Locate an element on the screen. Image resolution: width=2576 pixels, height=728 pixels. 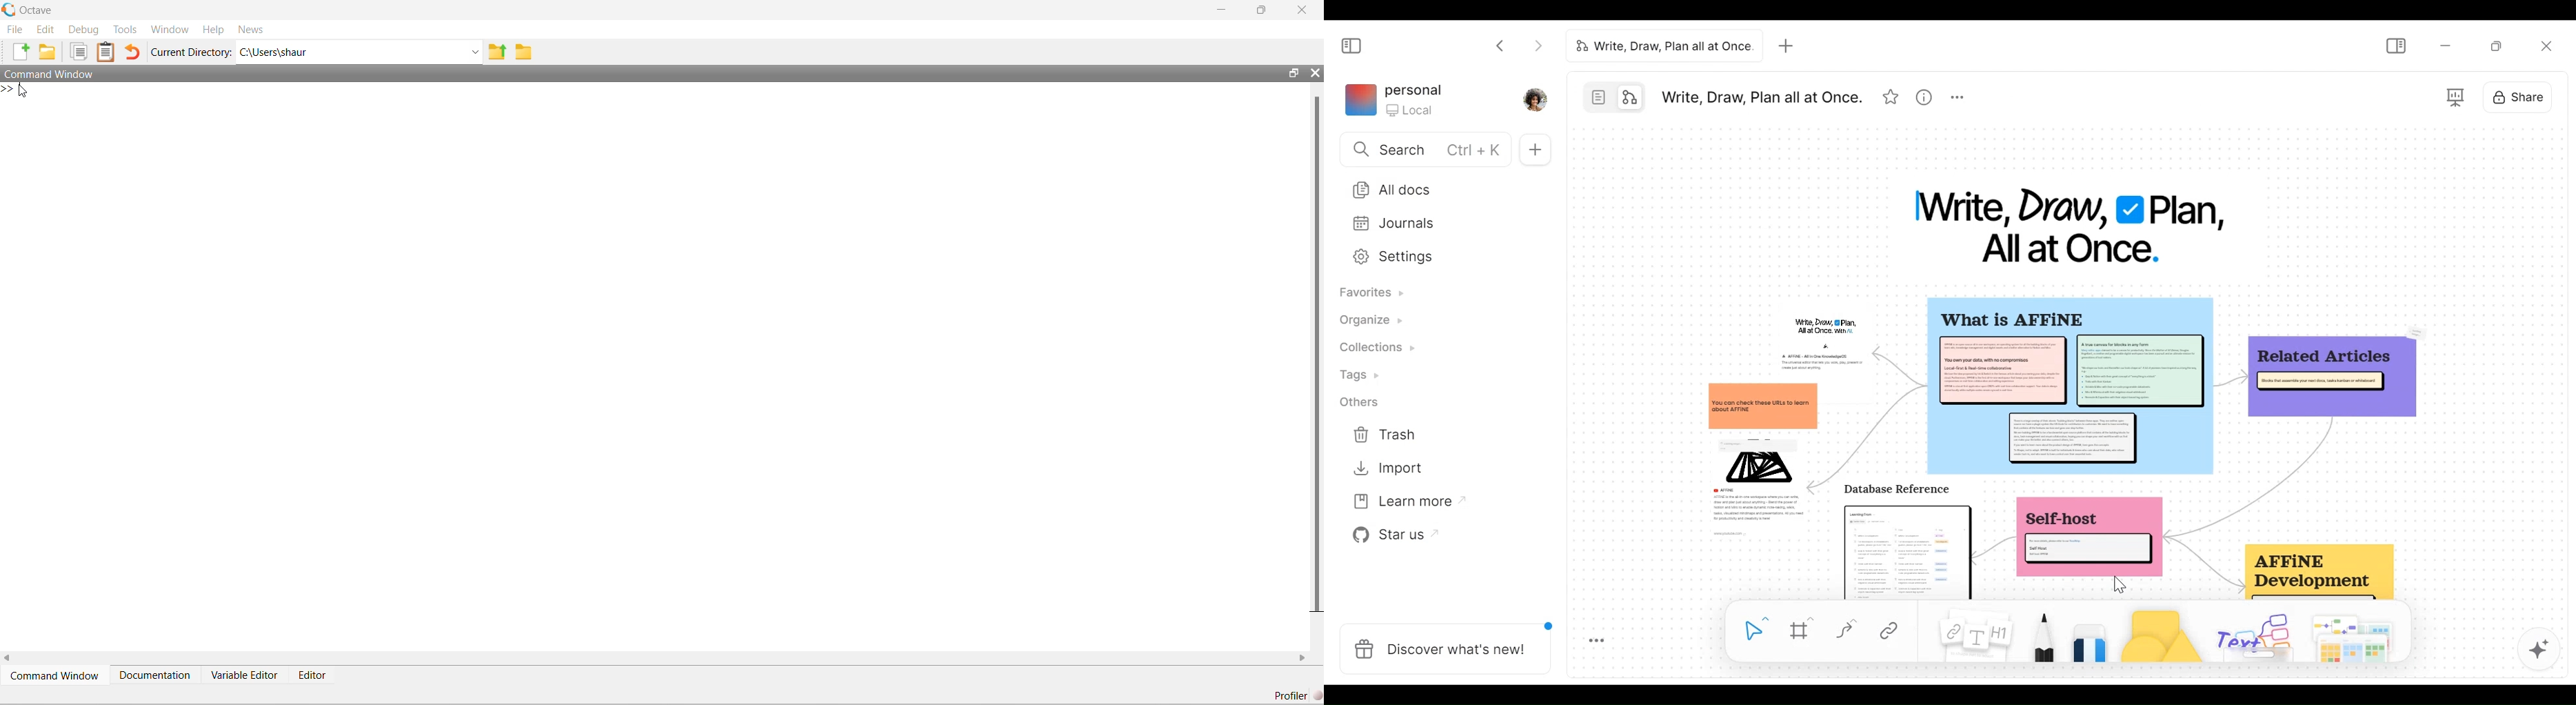
Contributions is located at coordinates (1371, 347).